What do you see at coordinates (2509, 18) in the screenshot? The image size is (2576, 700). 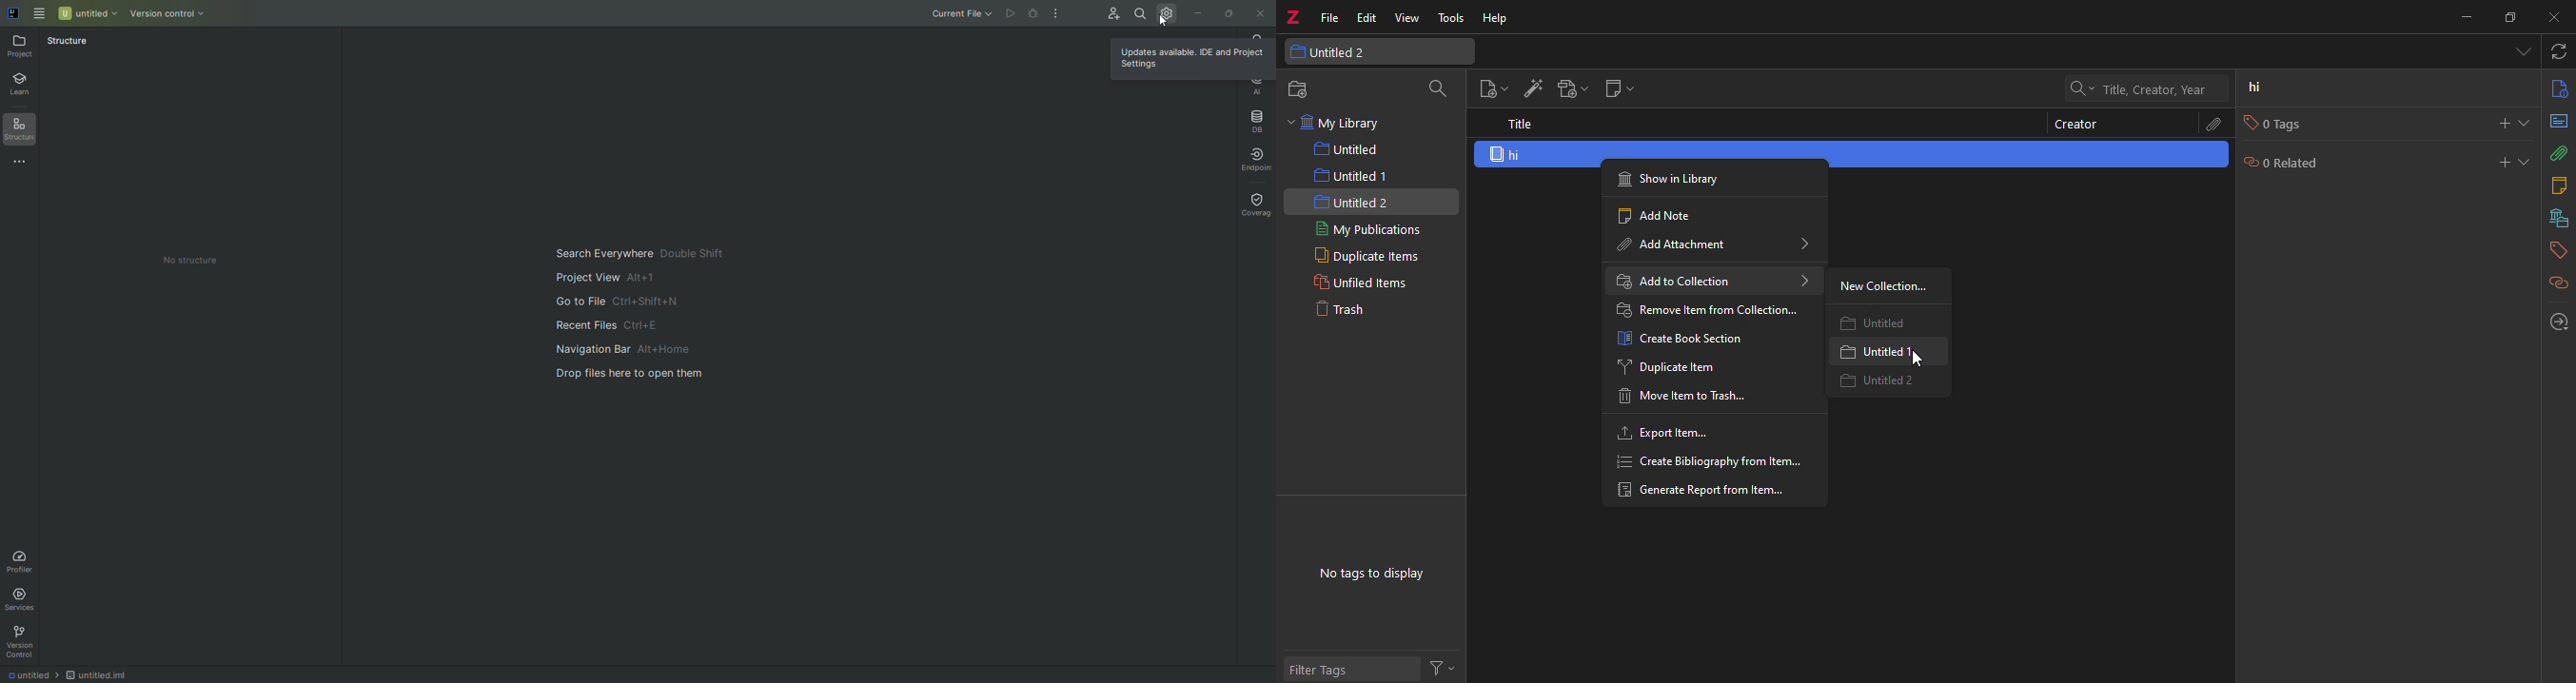 I see `maximize` at bounding box center [2509, 18].